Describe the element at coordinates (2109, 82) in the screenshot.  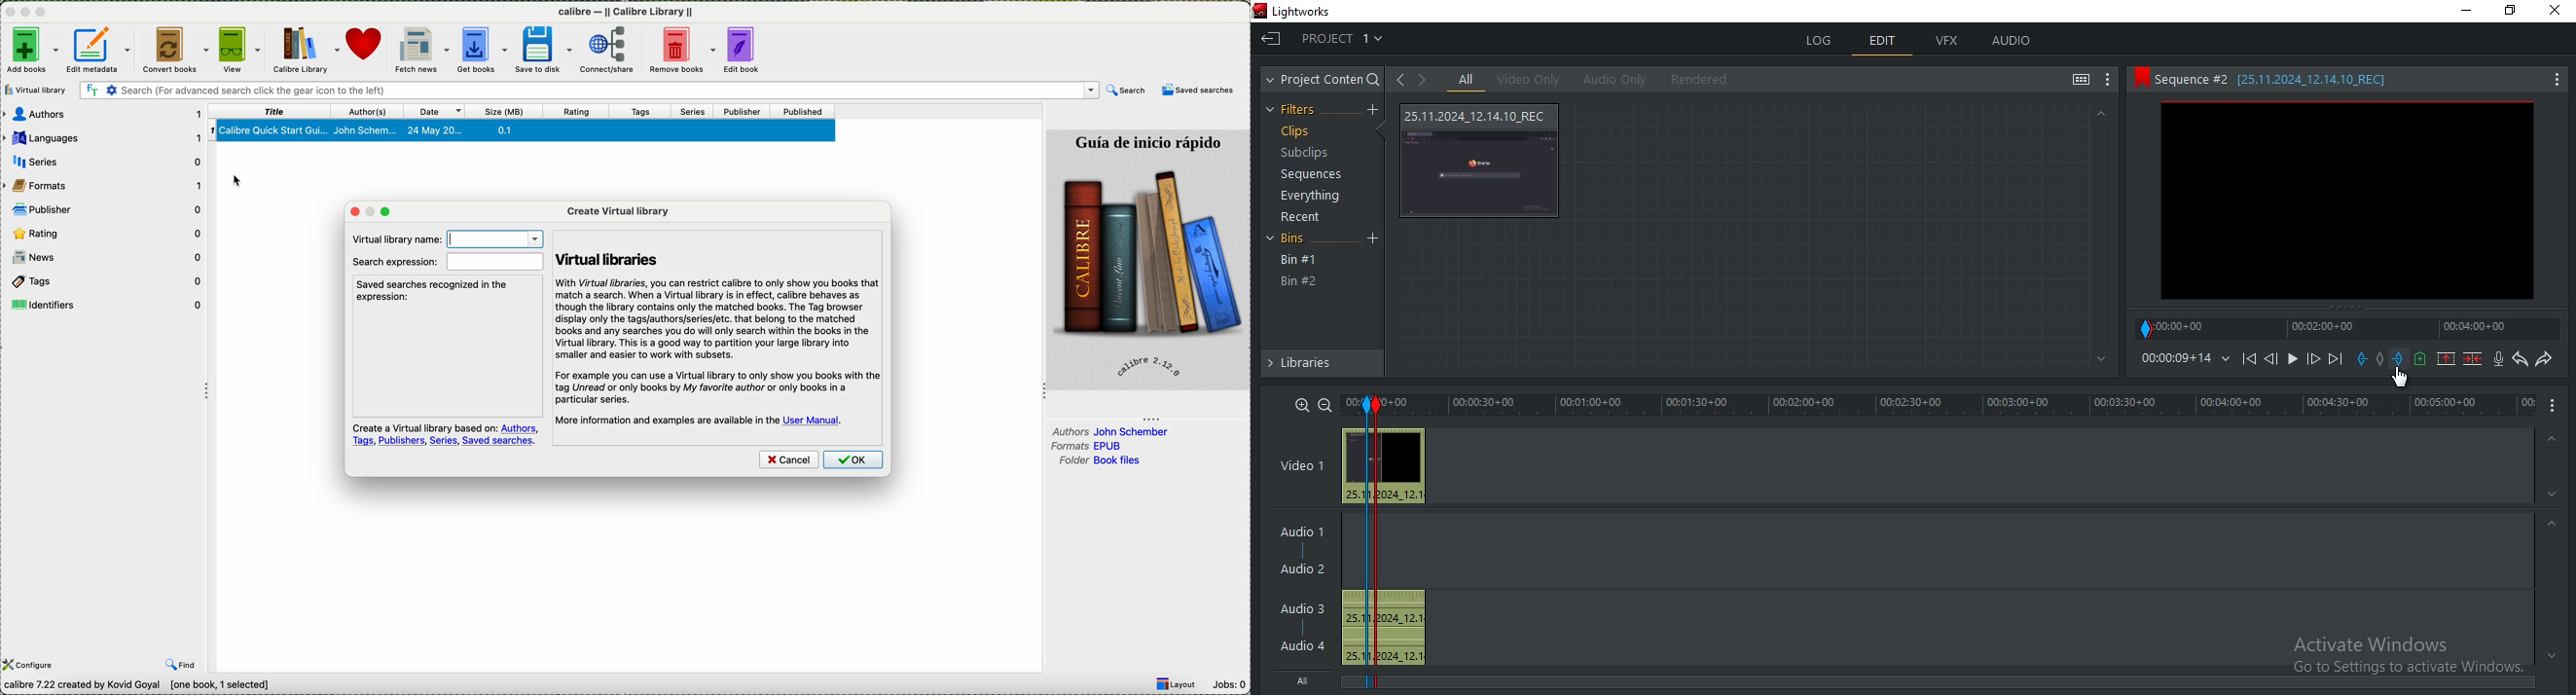
I see `show settings menu` at that location.